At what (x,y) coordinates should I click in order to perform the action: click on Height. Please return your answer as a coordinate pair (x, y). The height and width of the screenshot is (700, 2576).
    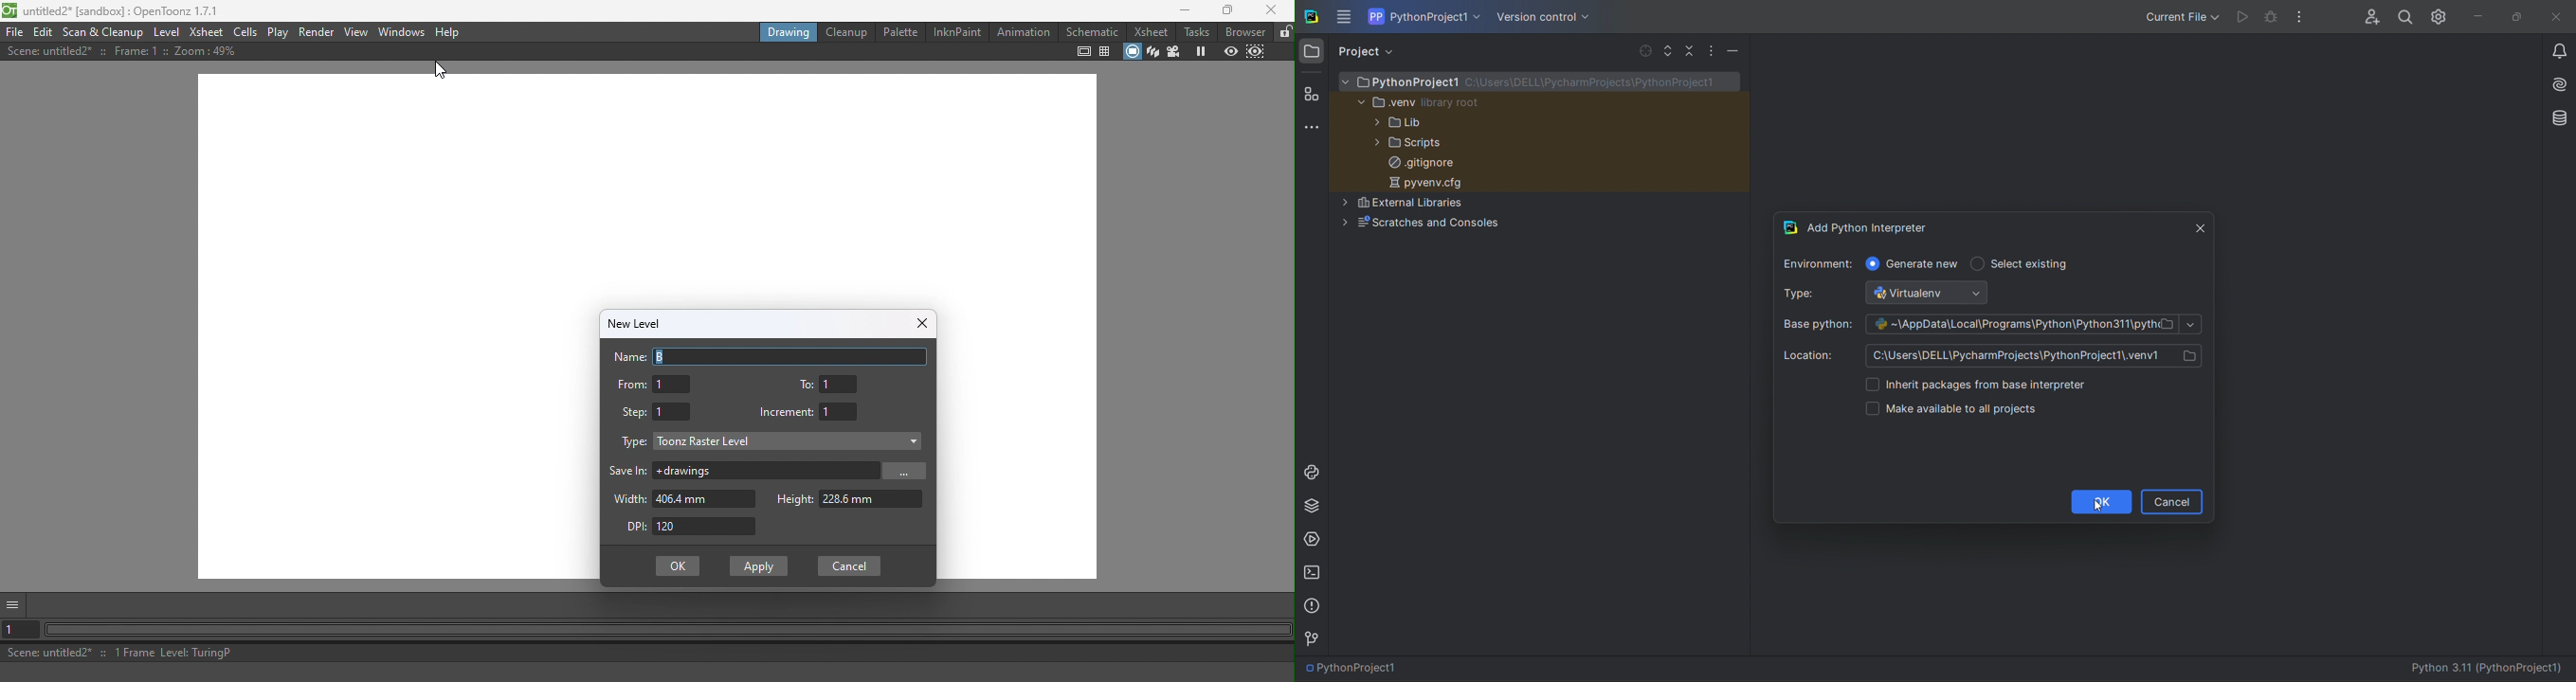
    Looking at the image, I should click on (796, 499).